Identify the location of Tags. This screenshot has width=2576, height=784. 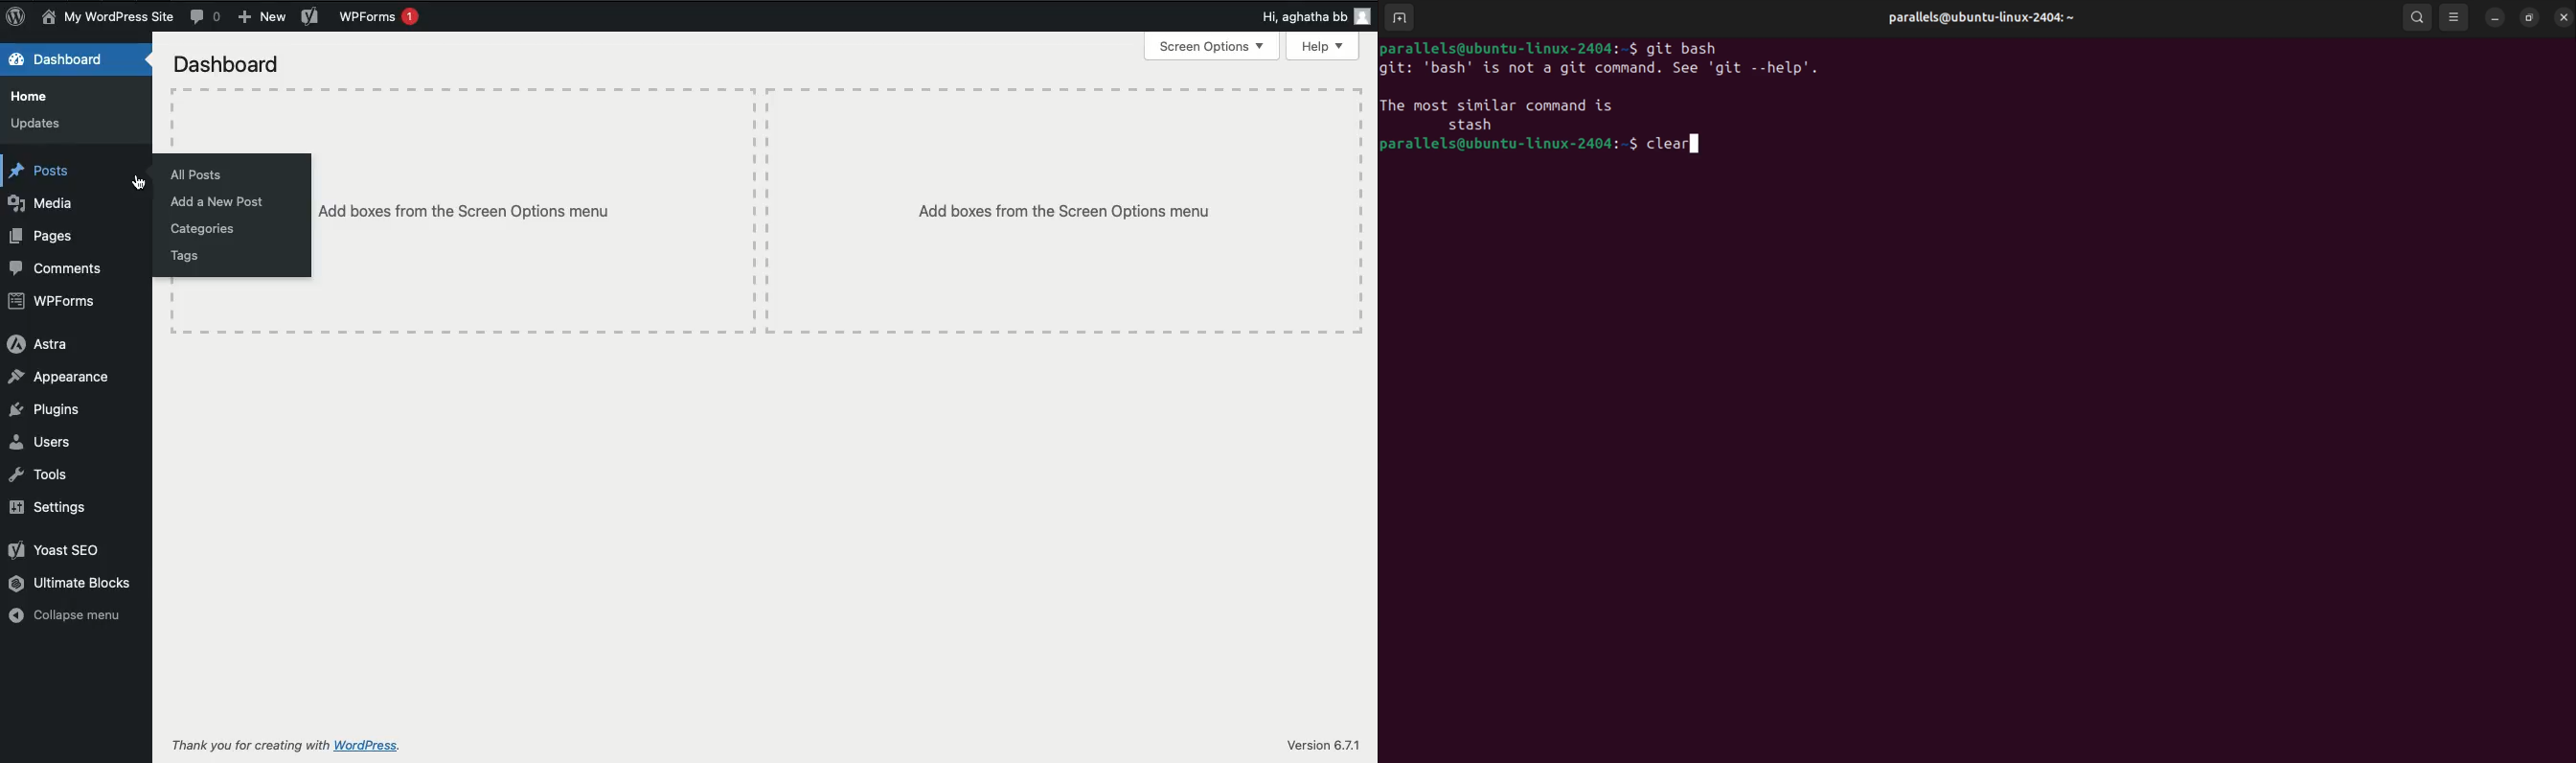
(186, 254).